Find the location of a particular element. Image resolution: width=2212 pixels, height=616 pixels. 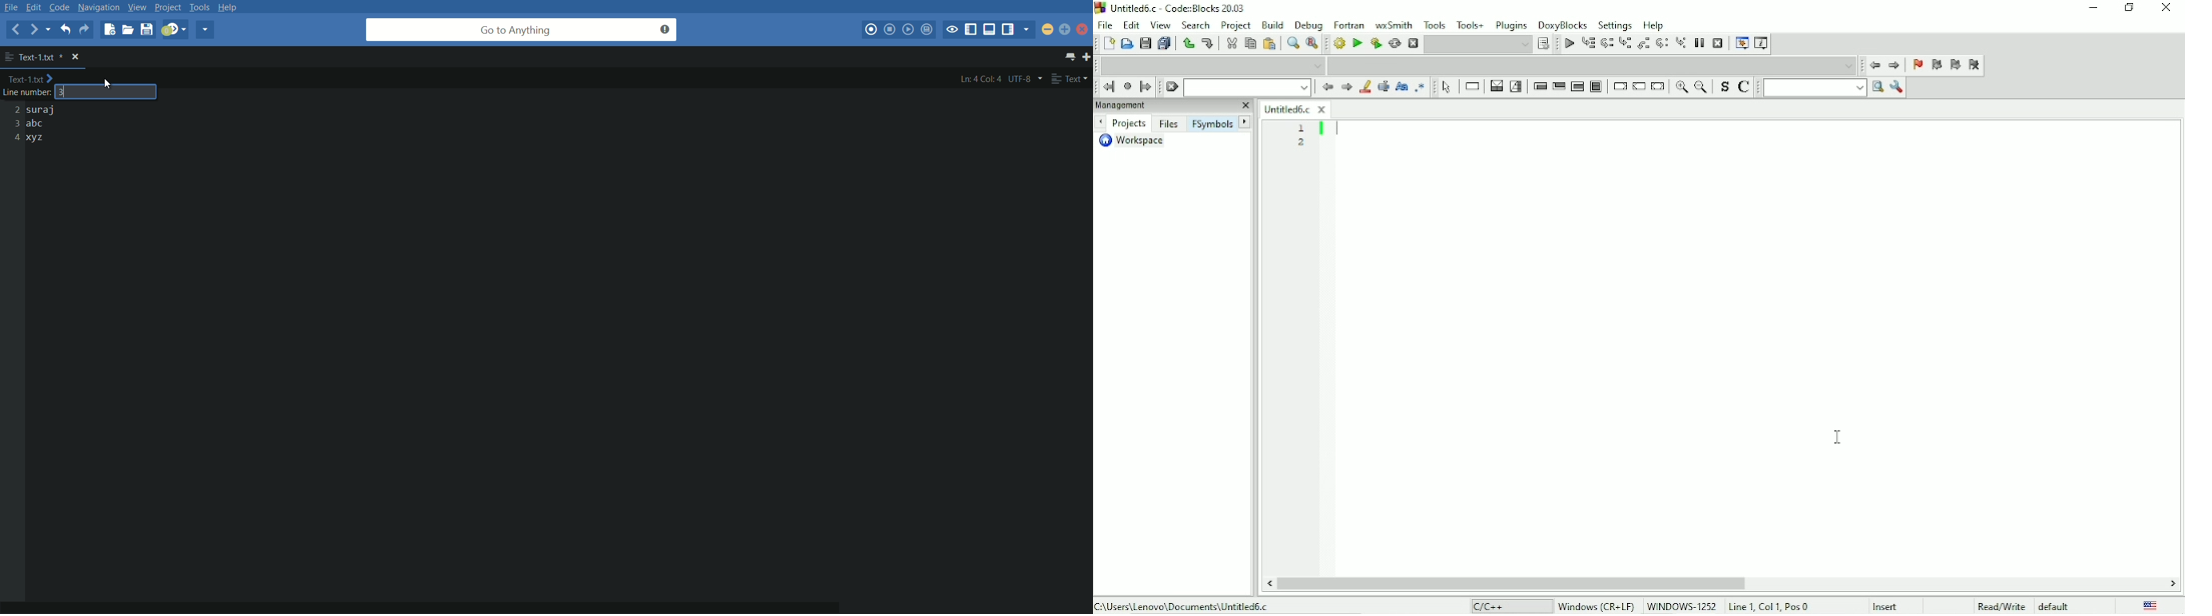

Restore down is located at coordinates (2130, 8).